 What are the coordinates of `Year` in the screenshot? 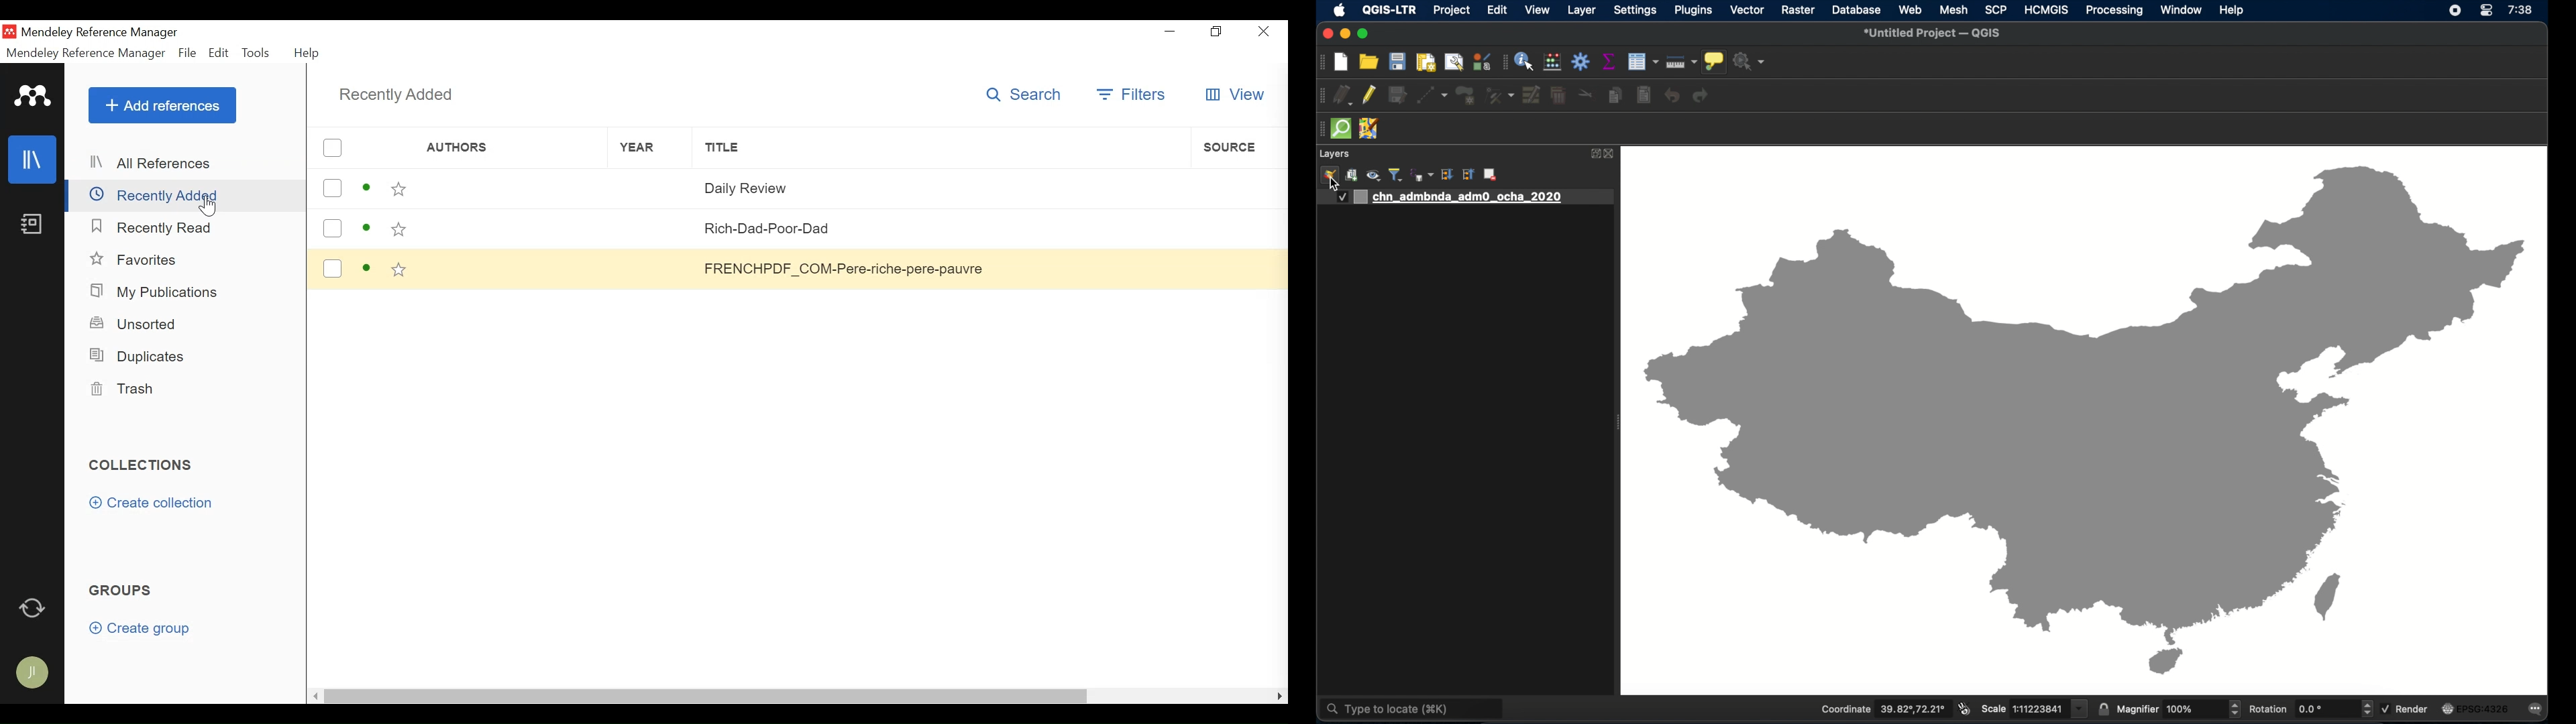 It's located at (631, 191).